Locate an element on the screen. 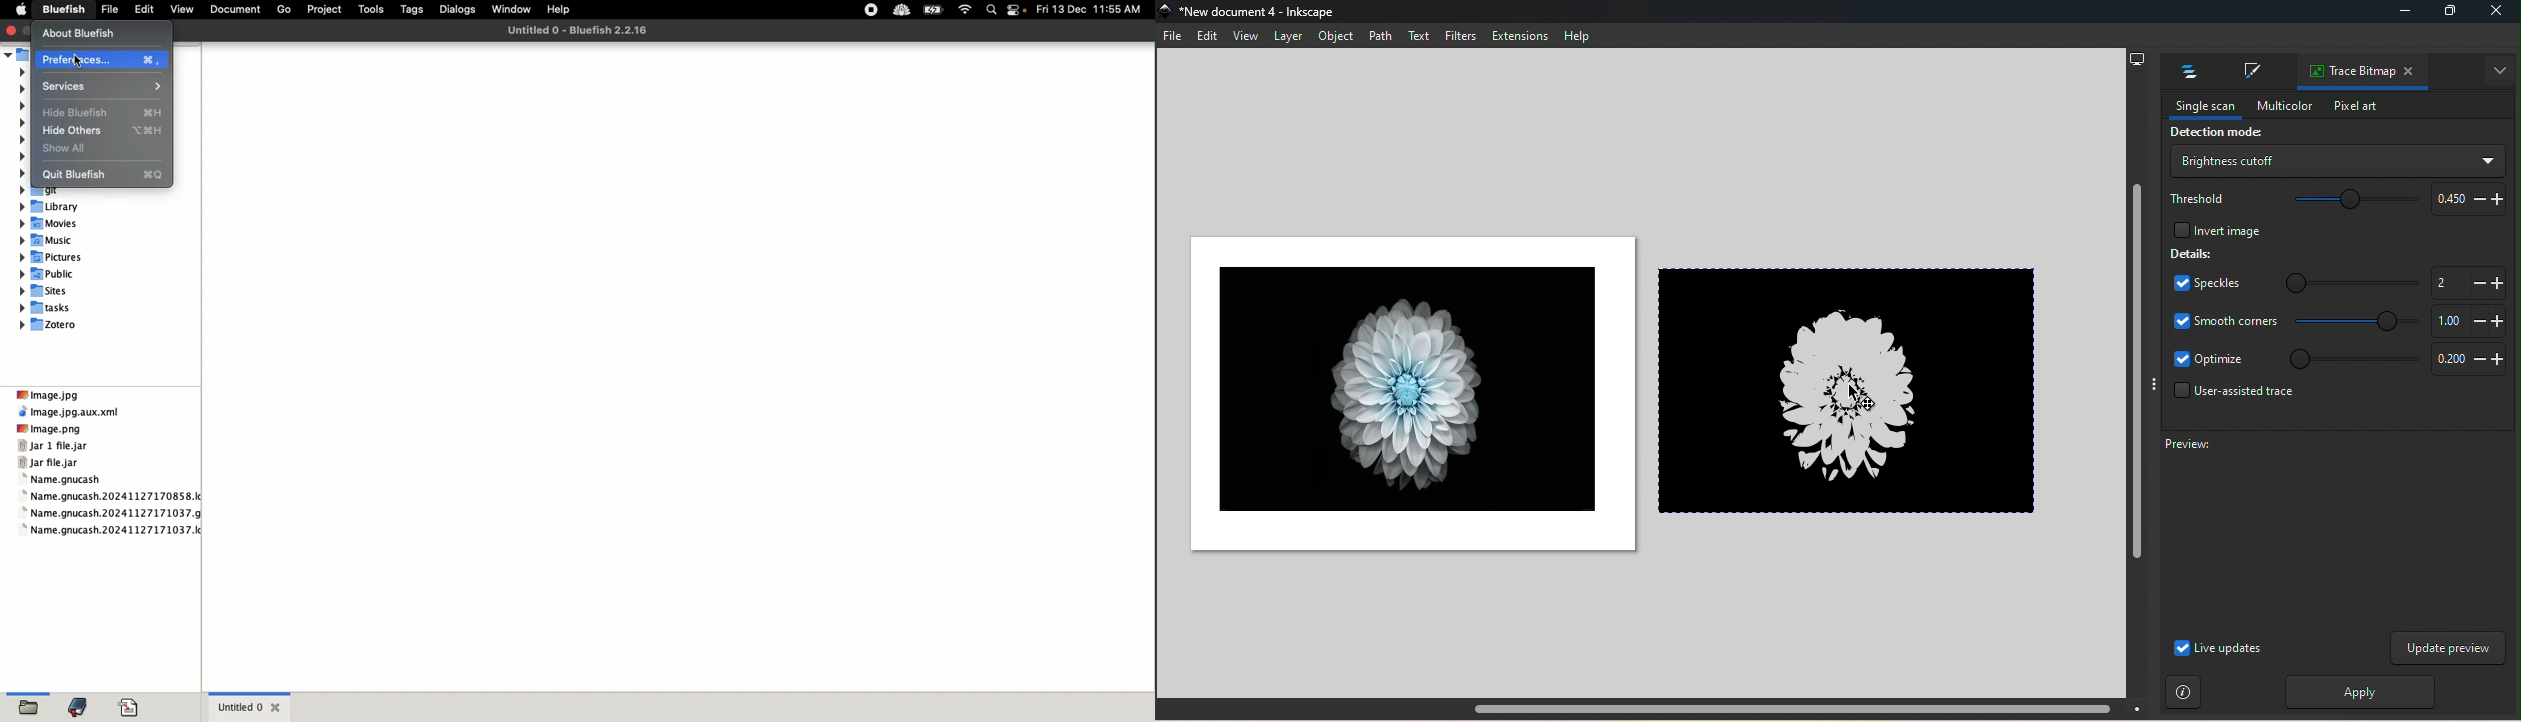  Smooth corners slide bar is located at coordinates (2358, 322).